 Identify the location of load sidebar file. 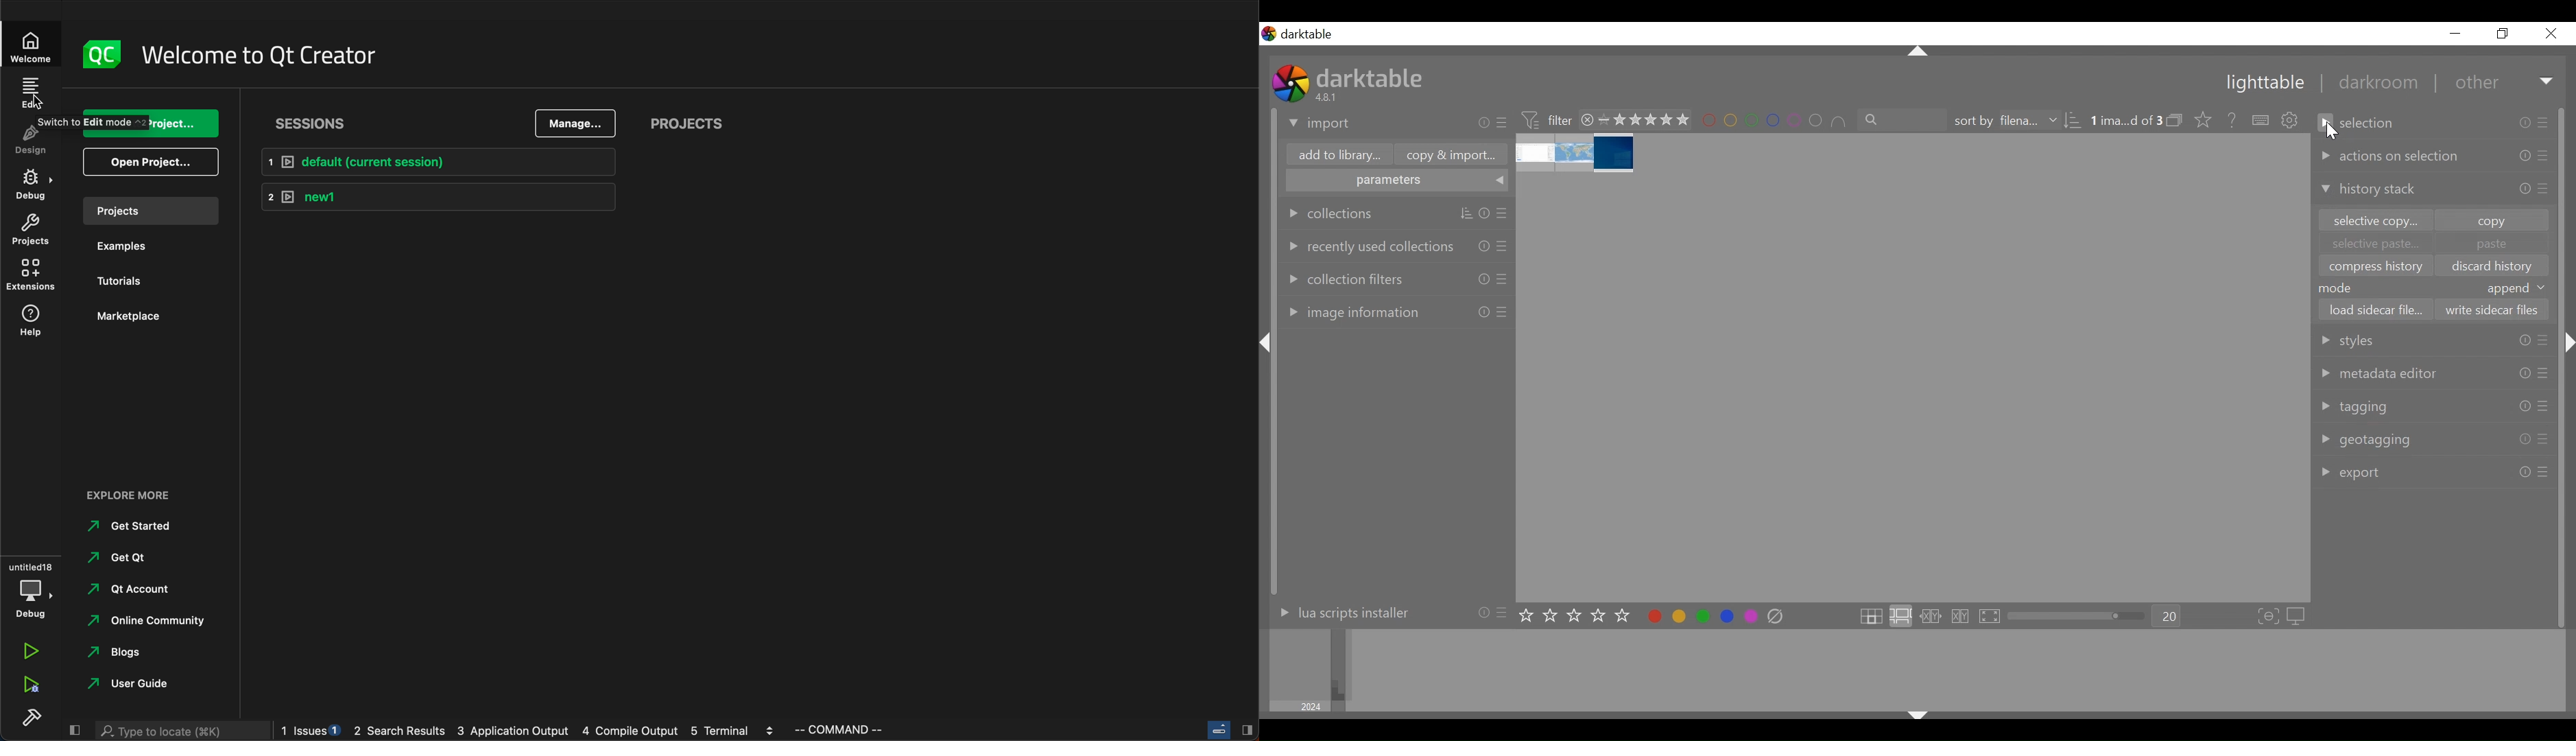
(2375, 310).